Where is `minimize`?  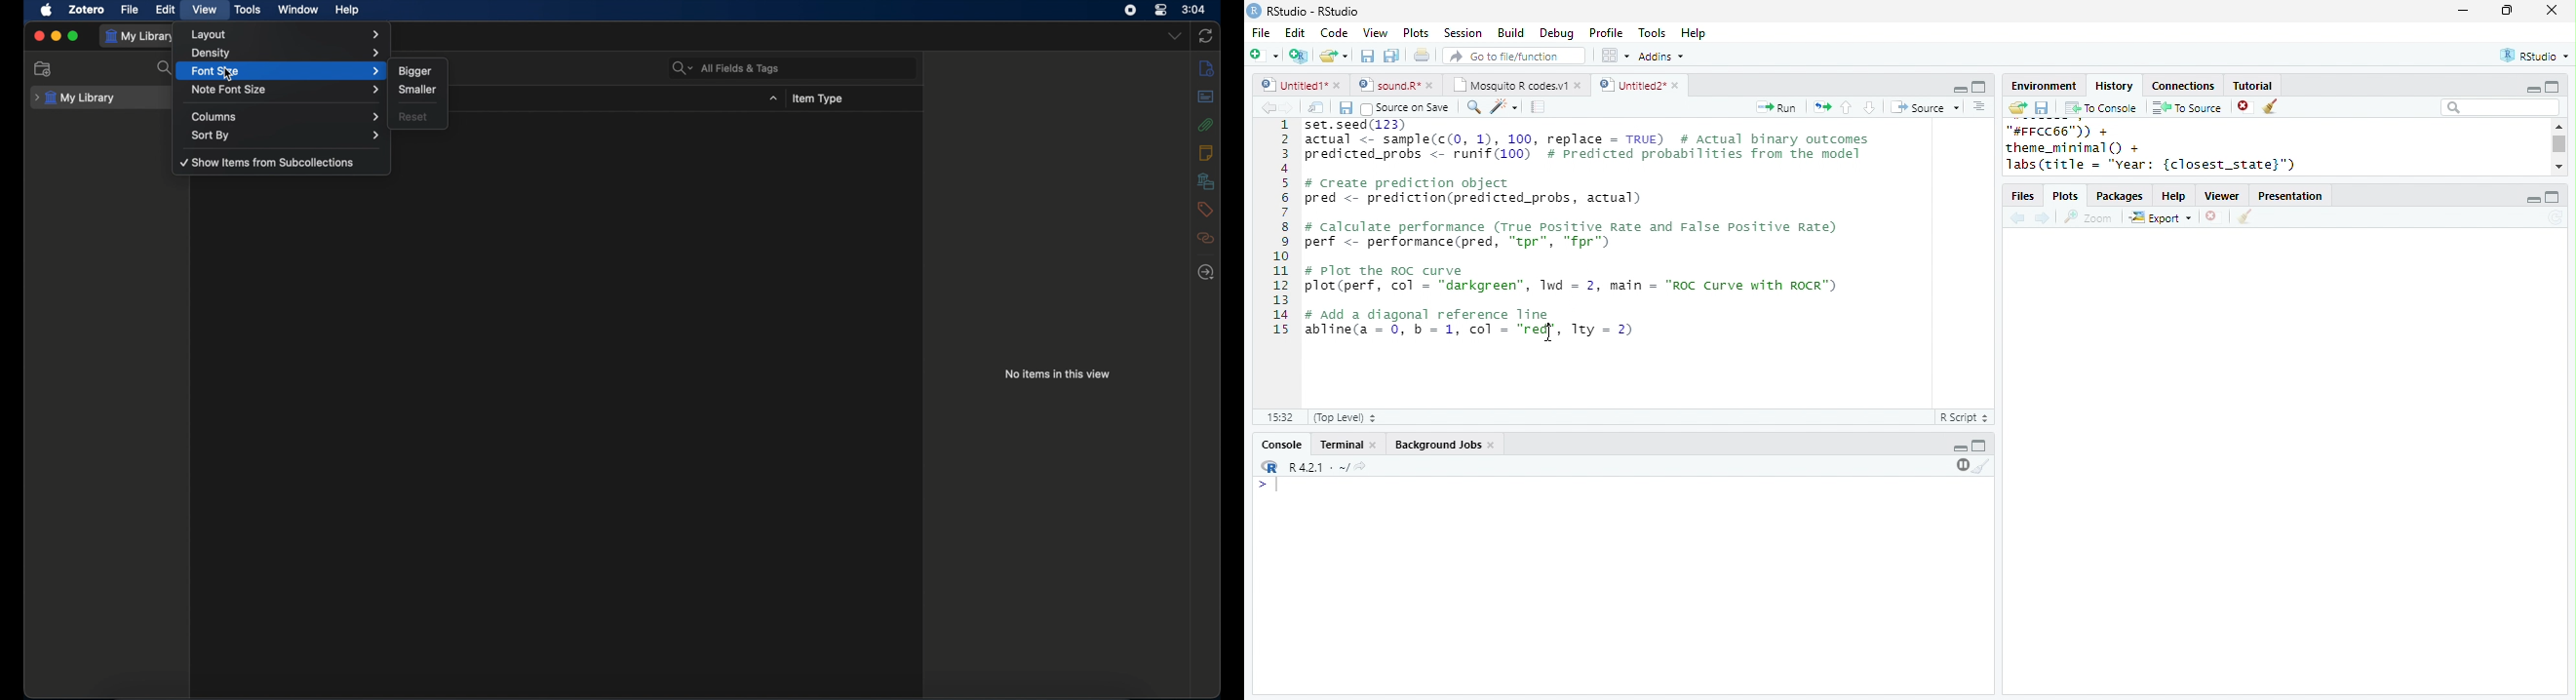
minimize is located at coordinates (57, 36).